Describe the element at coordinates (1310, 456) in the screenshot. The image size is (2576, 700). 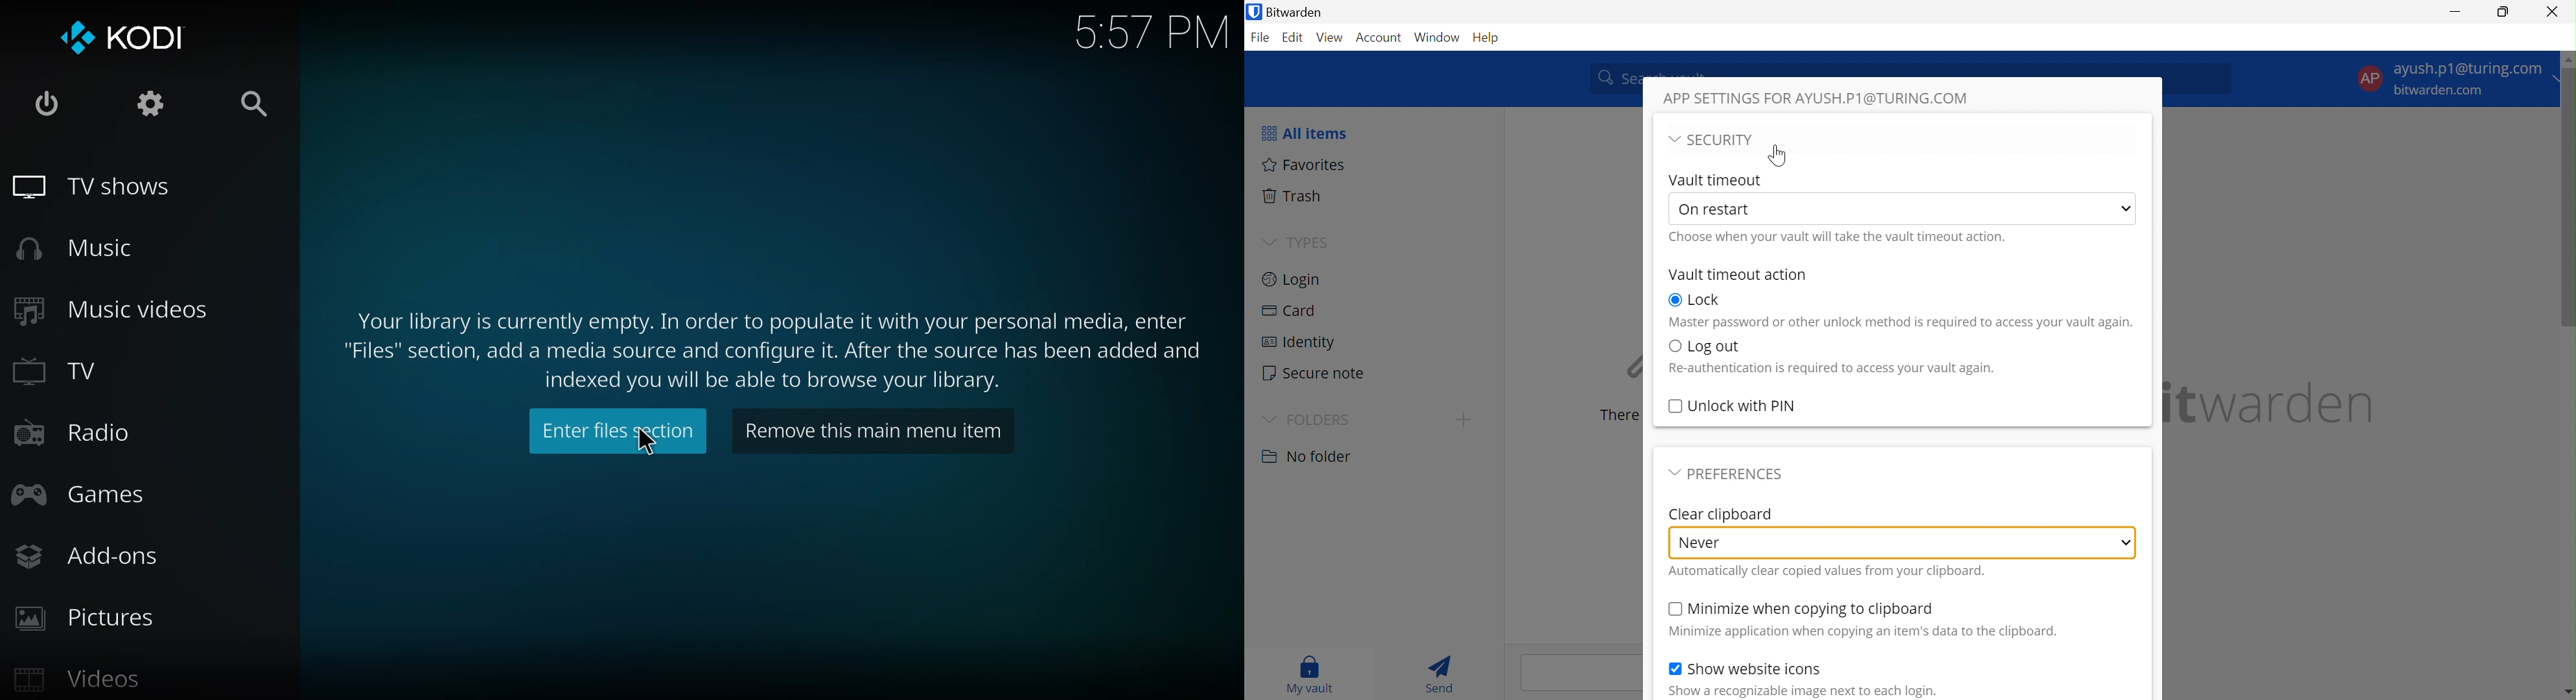
I see `No folder` at that location.